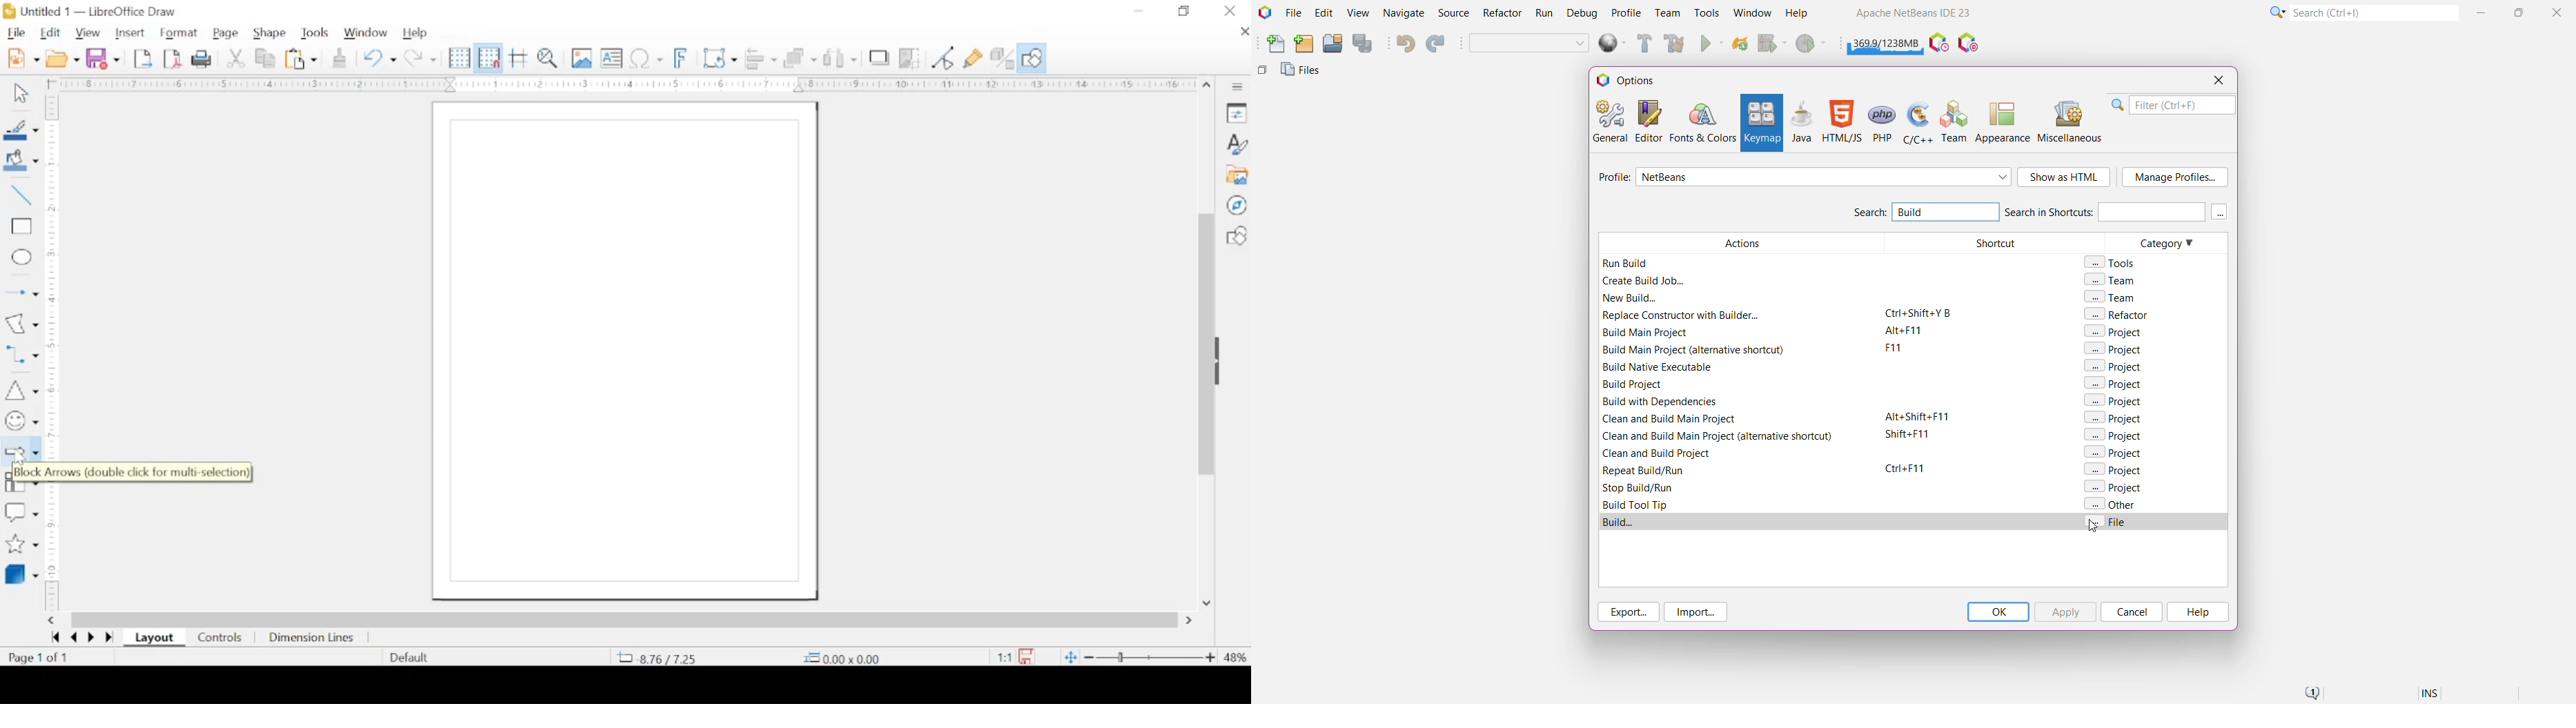  I want to click on gallery, so click(1236, 175).